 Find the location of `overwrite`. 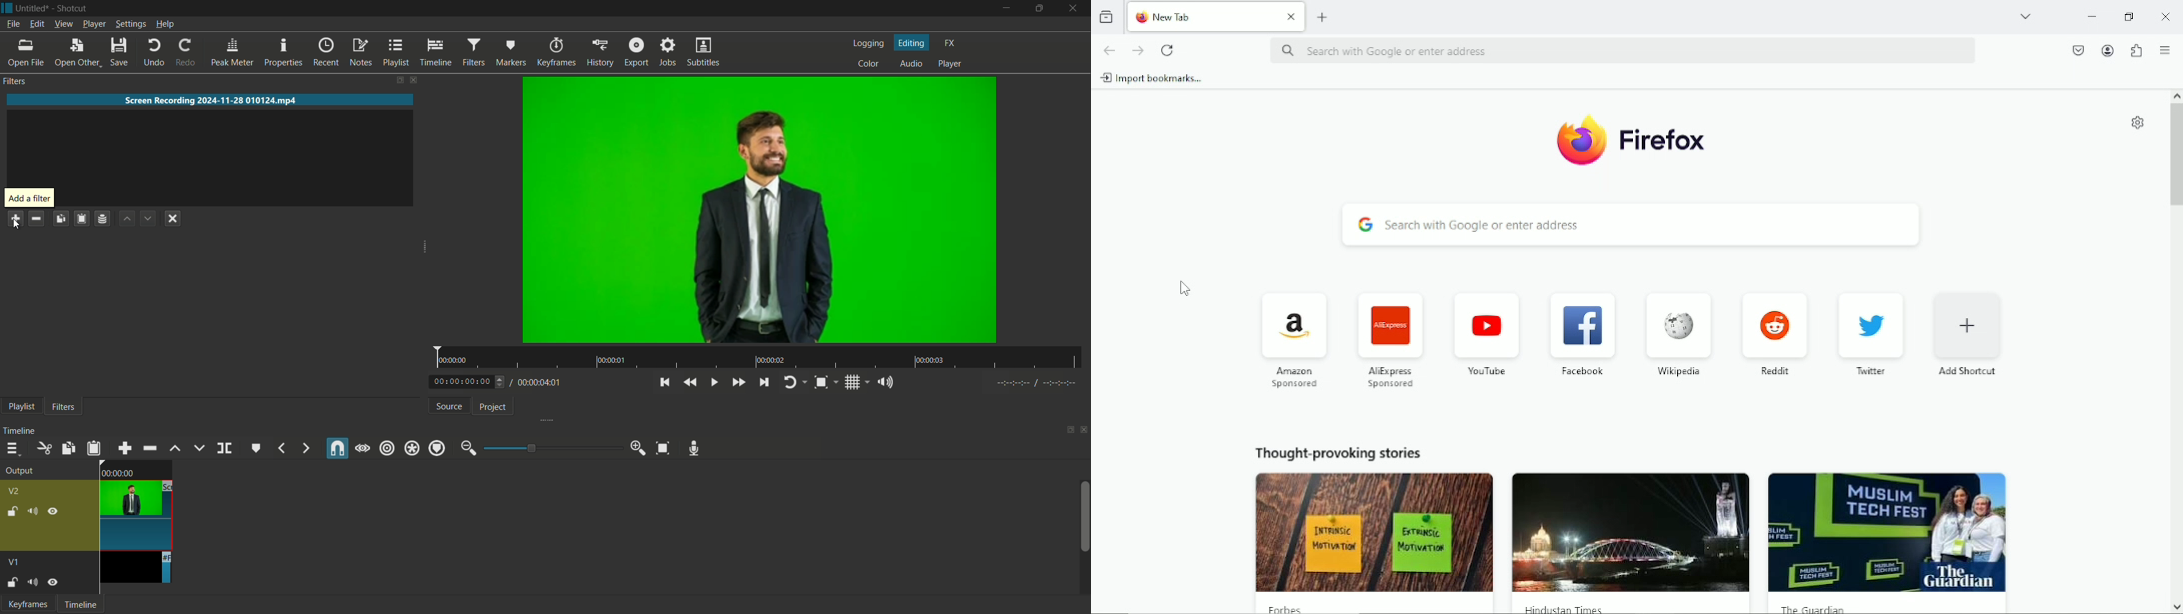

overwrite is located at coordinates (199, 449).